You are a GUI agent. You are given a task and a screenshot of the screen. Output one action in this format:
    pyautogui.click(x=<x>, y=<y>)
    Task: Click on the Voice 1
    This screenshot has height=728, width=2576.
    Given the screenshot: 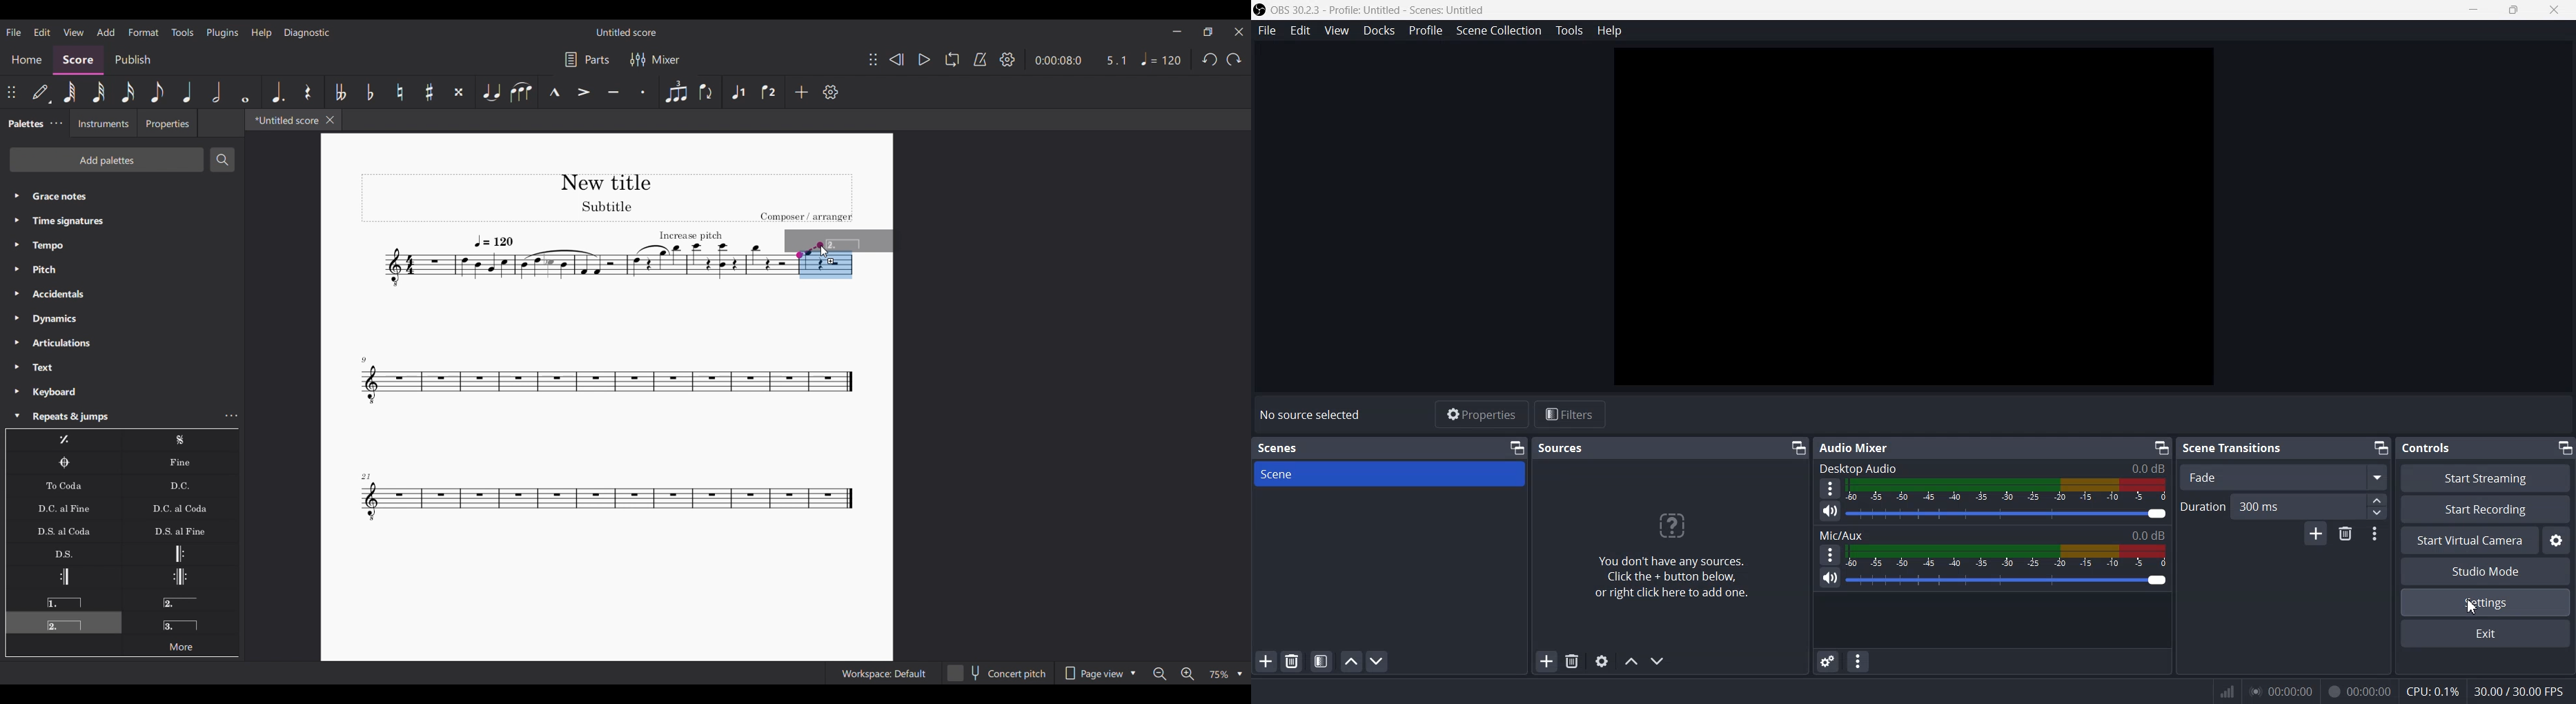 What is the action you would take?
    pyautogui.click(x=738, y=92)
    